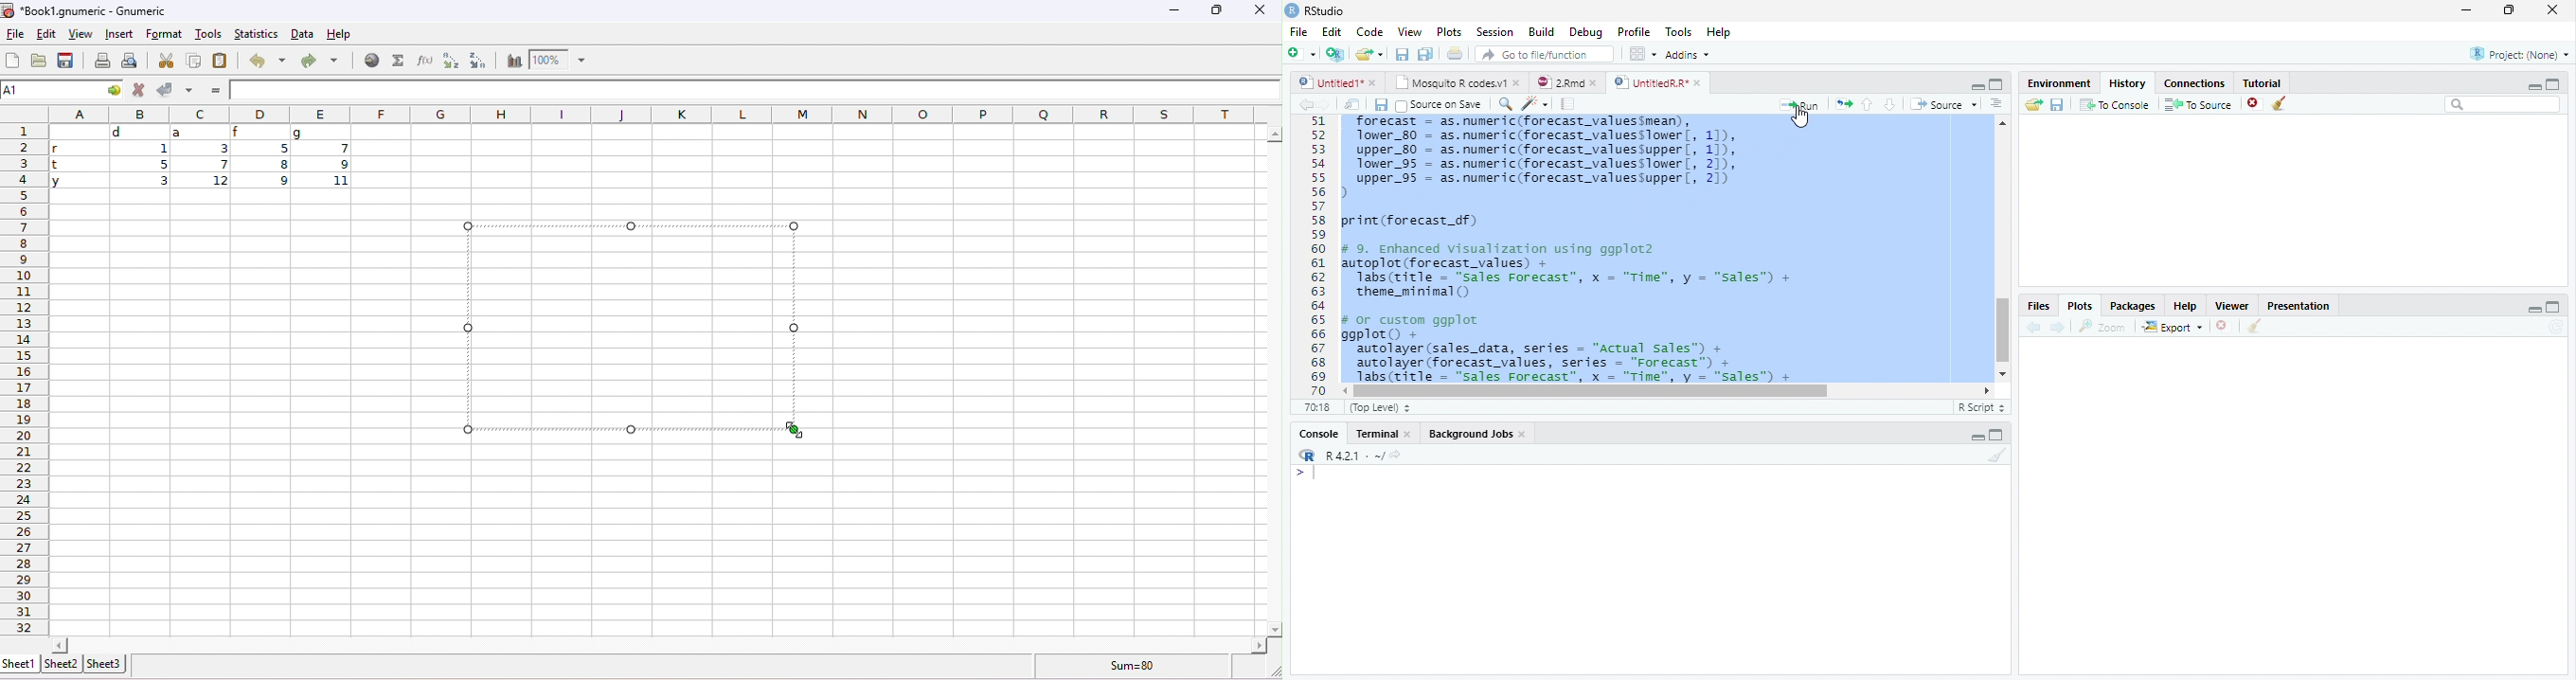  What do you see at coordinates (1586, 348) in the screenshot?
I see `# Or custom ggplot

ggplot() +
autolayer (sales_data, series = "Actual sales”) +
autolayer (forecast_values, series = “Forecast”) +
labs(title = "sales Forecast”. x = "Time". v = "sales") +` at bounding box center [1586, 348].